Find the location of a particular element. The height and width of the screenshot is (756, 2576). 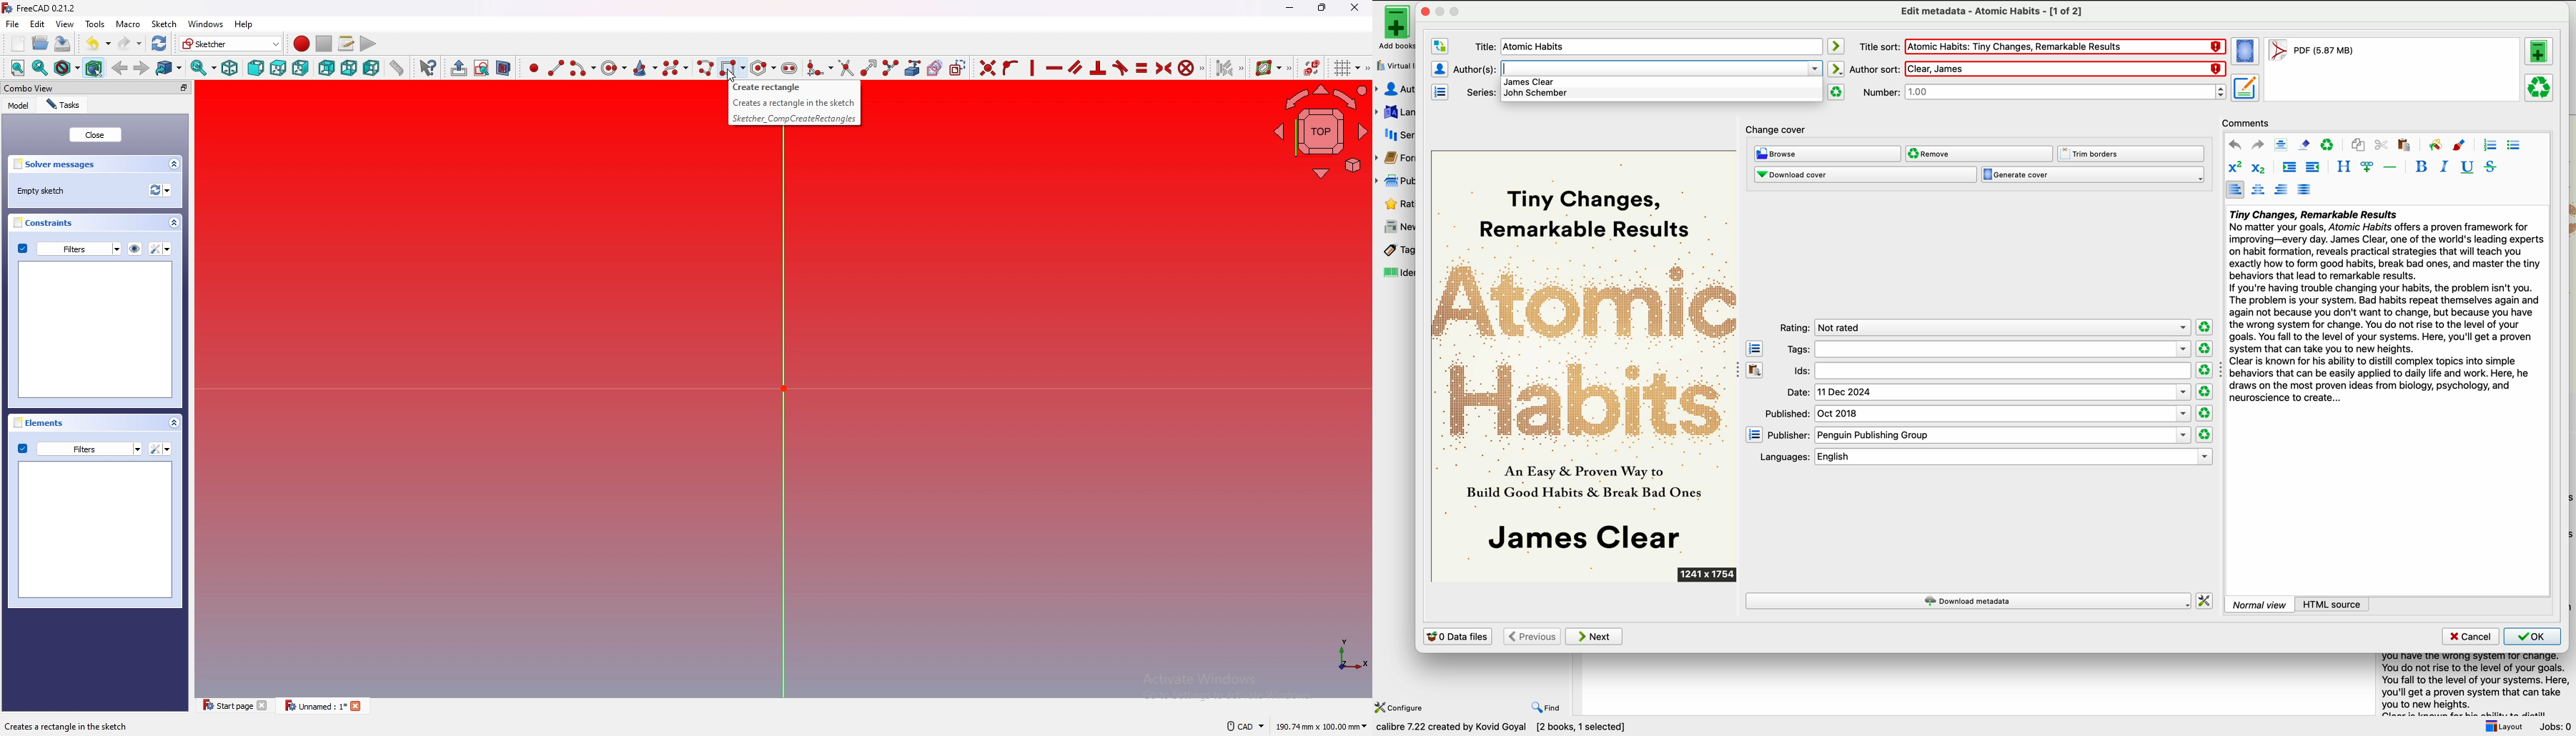

remove is located at coordinates (1979, 154).